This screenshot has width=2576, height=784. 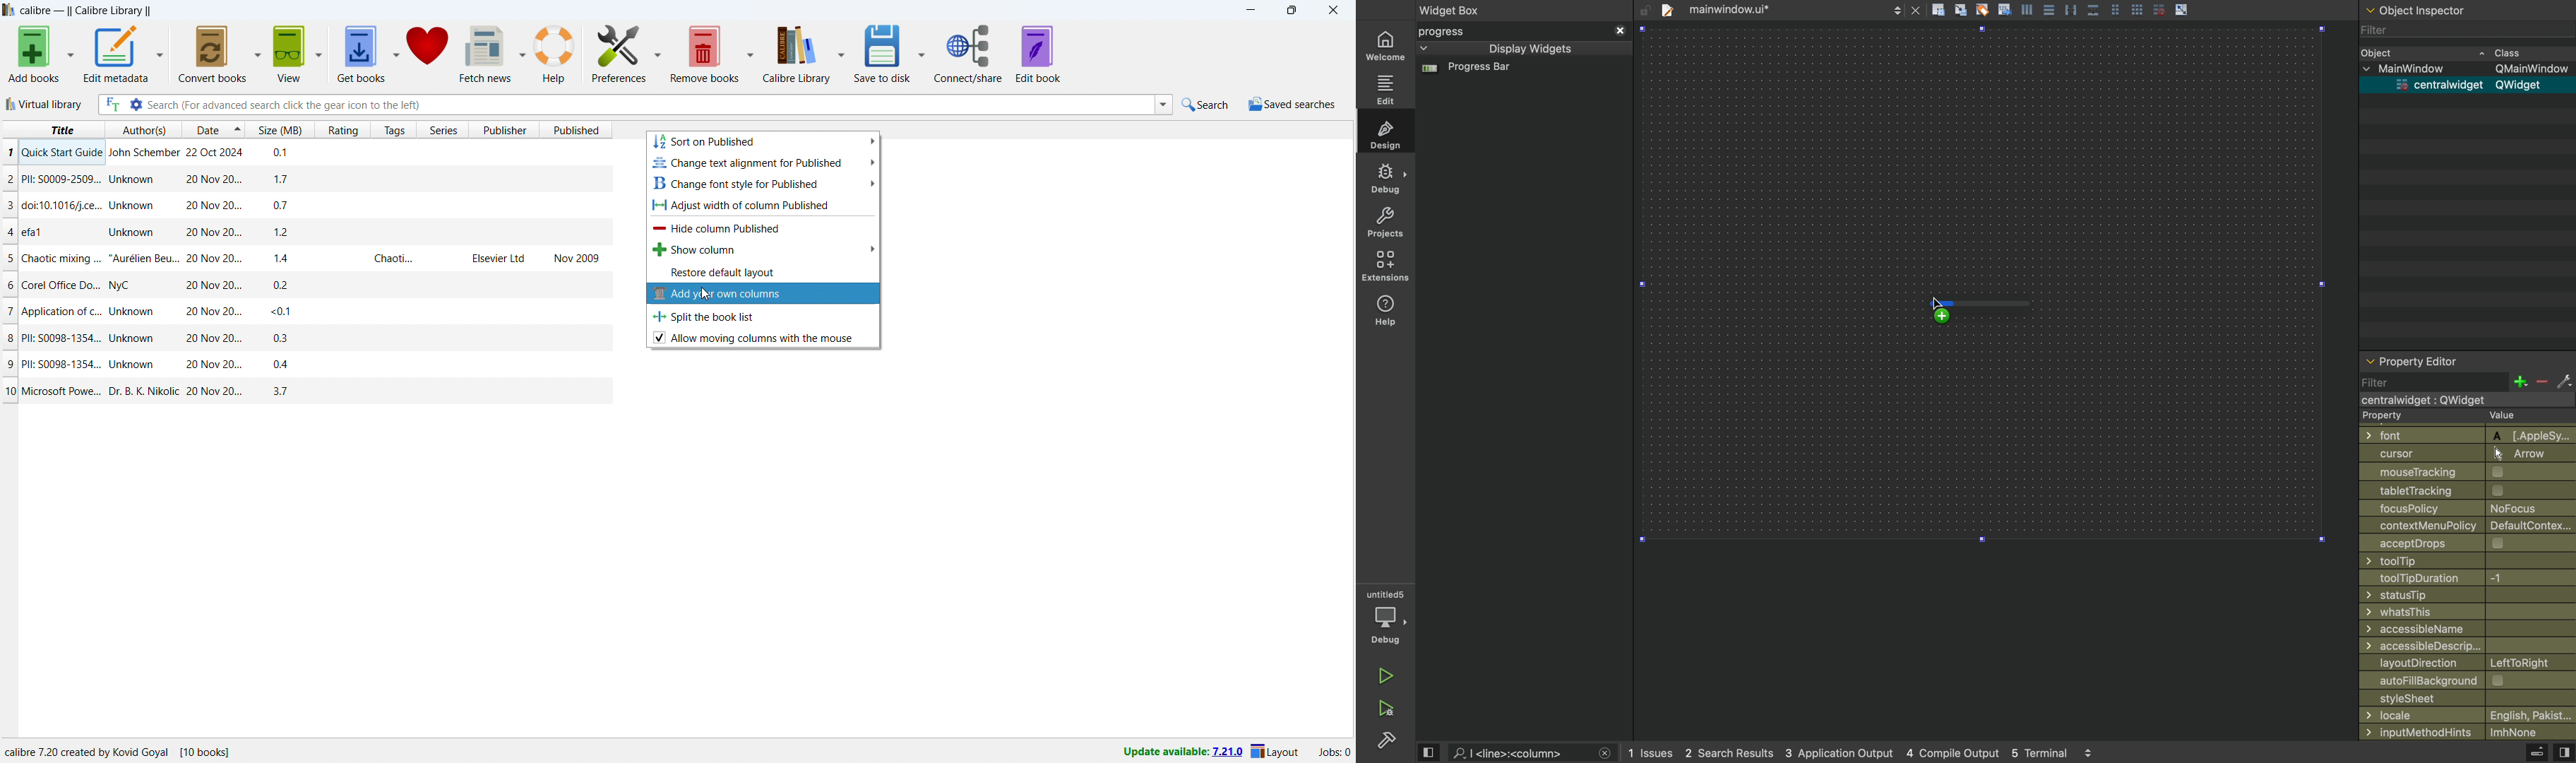 I want to click on allow moving columns with the mouse, so click(x=764, y=338).